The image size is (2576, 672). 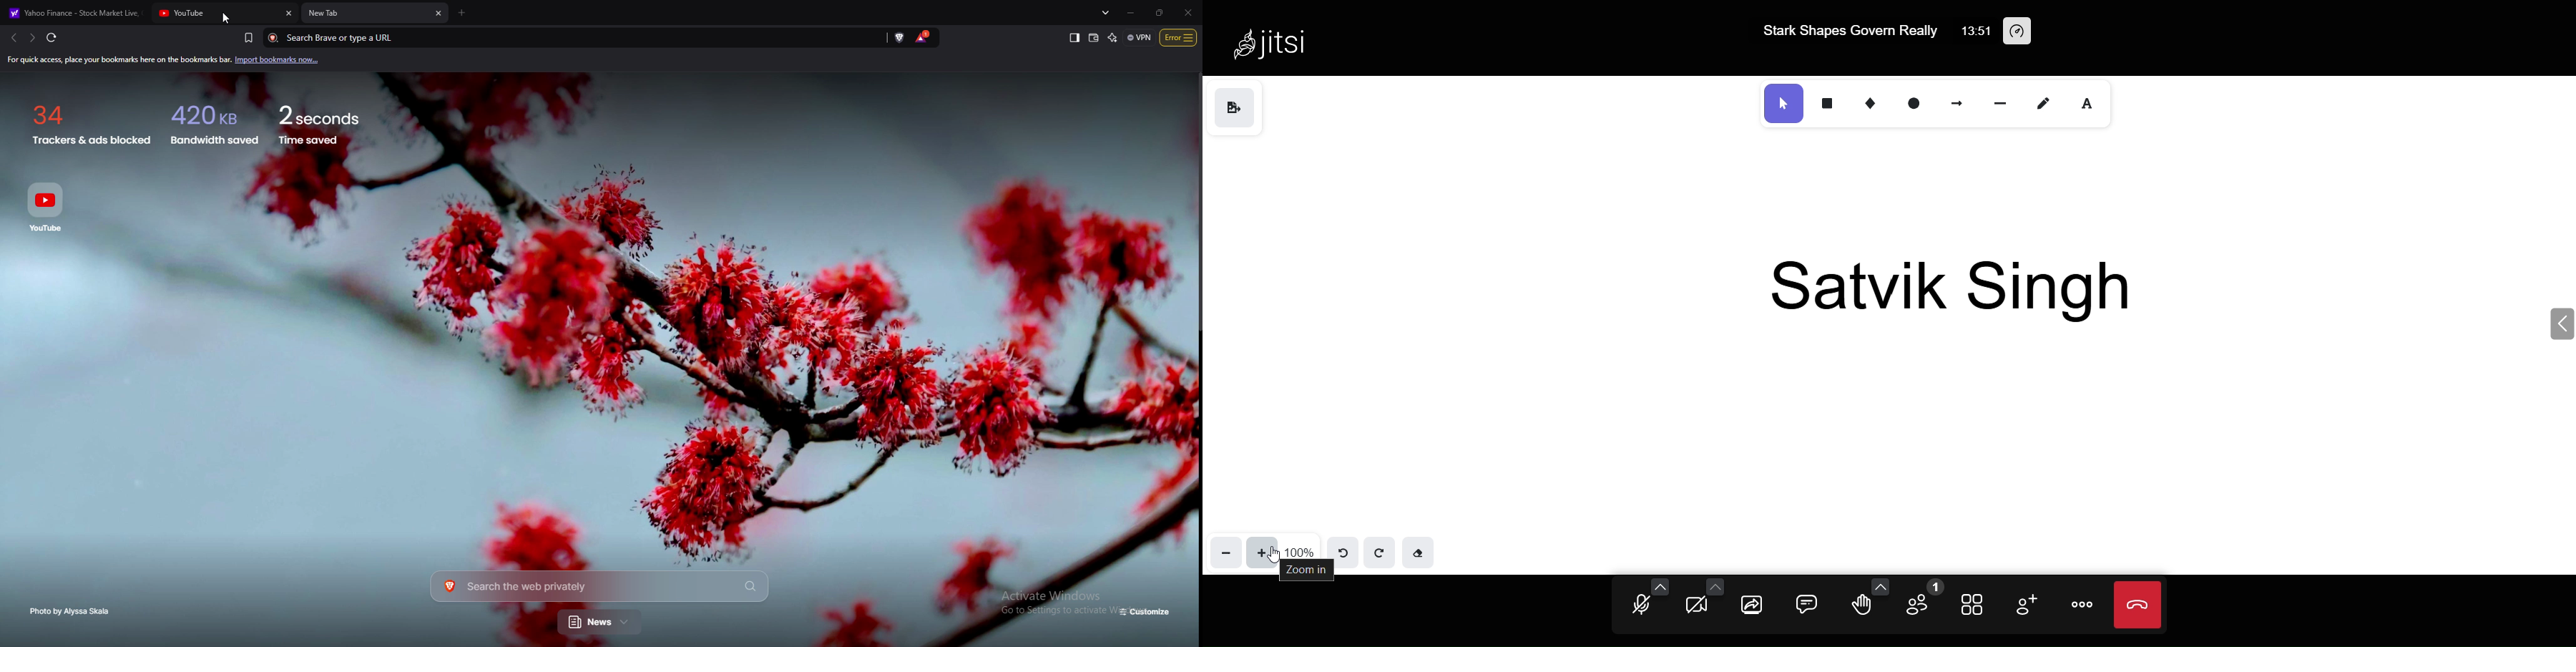 I want to click on show sidebar, so click(x=1075, y=38).